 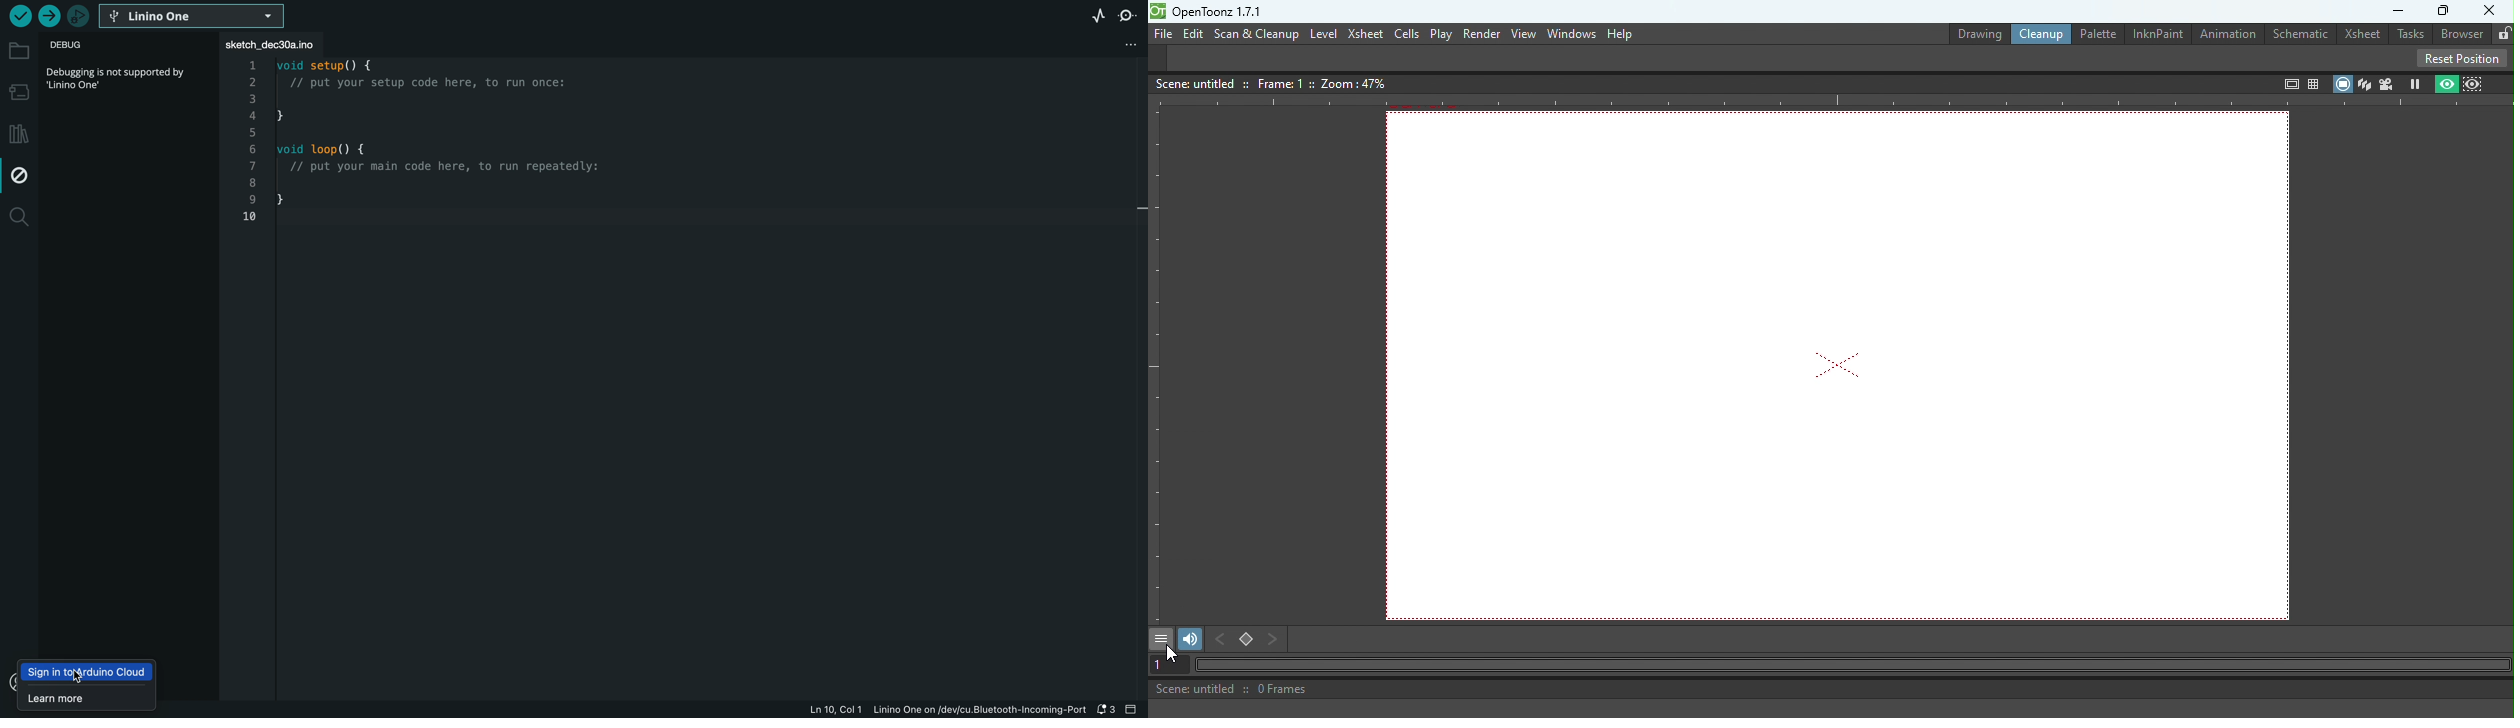 I want to click on Schematic, so click(x=2303, y=32).